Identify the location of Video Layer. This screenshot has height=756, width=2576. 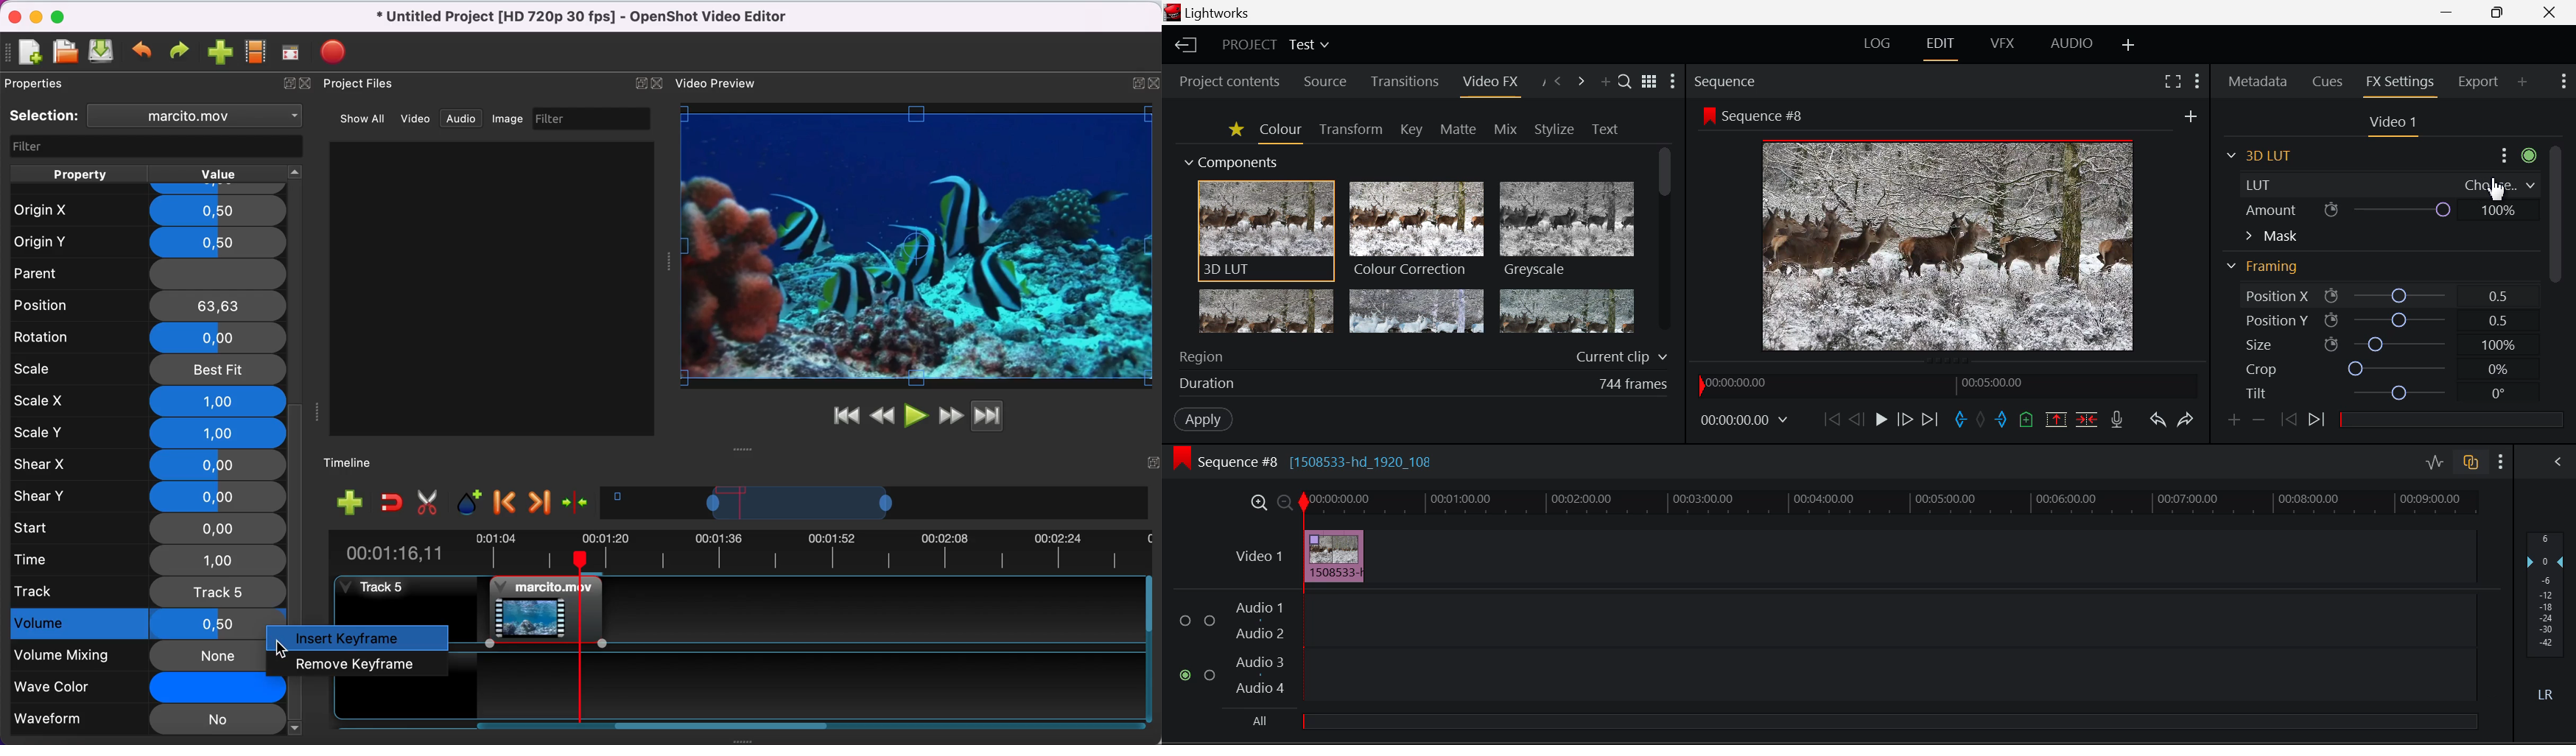
(1258, 556).